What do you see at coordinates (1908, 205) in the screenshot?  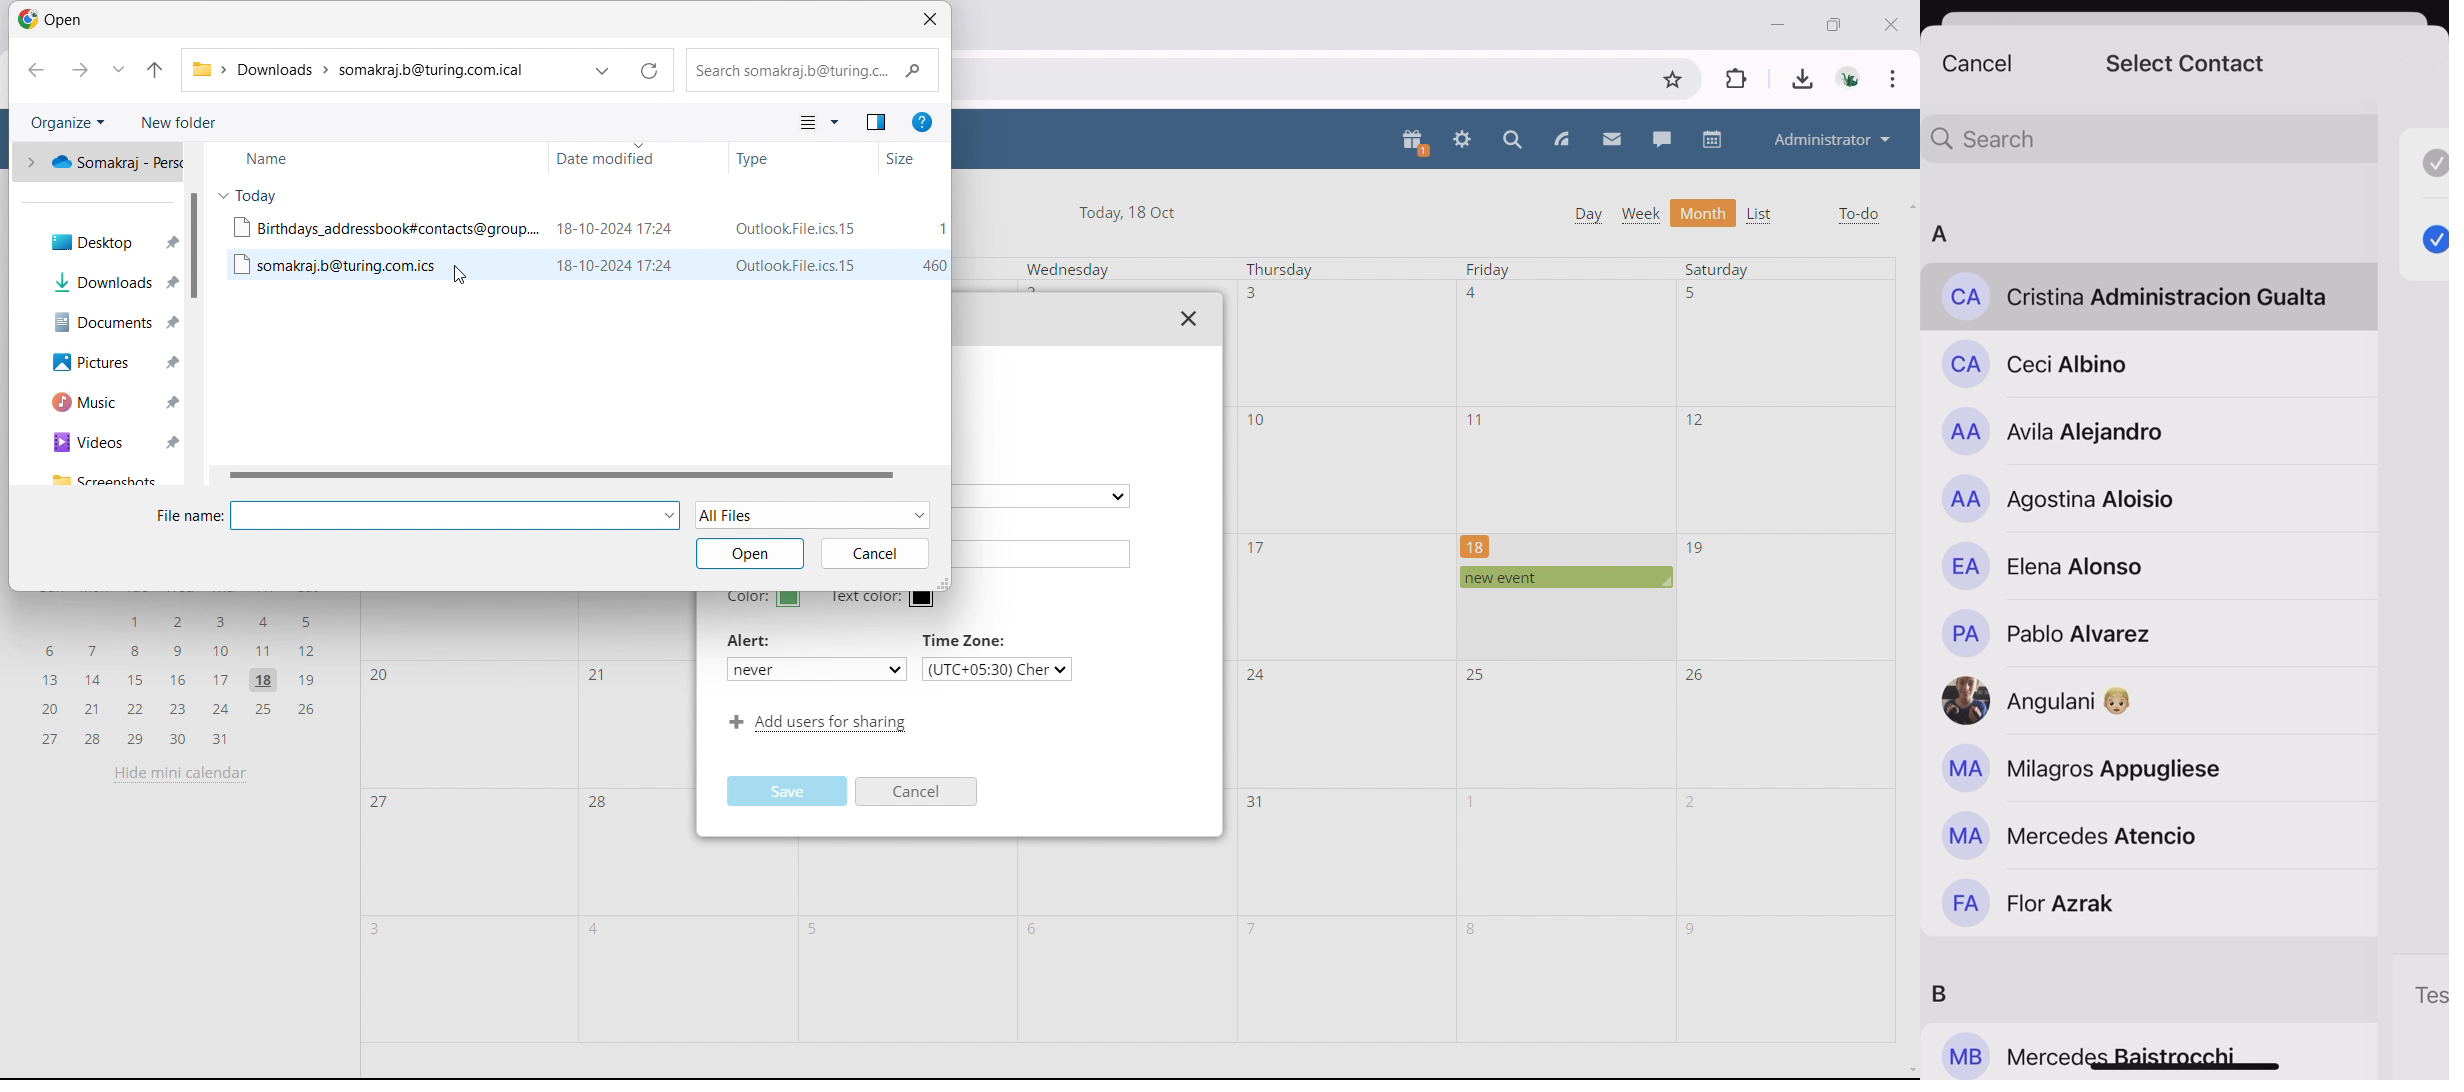 I see `scroll up` at bounding box center [1908, 205].